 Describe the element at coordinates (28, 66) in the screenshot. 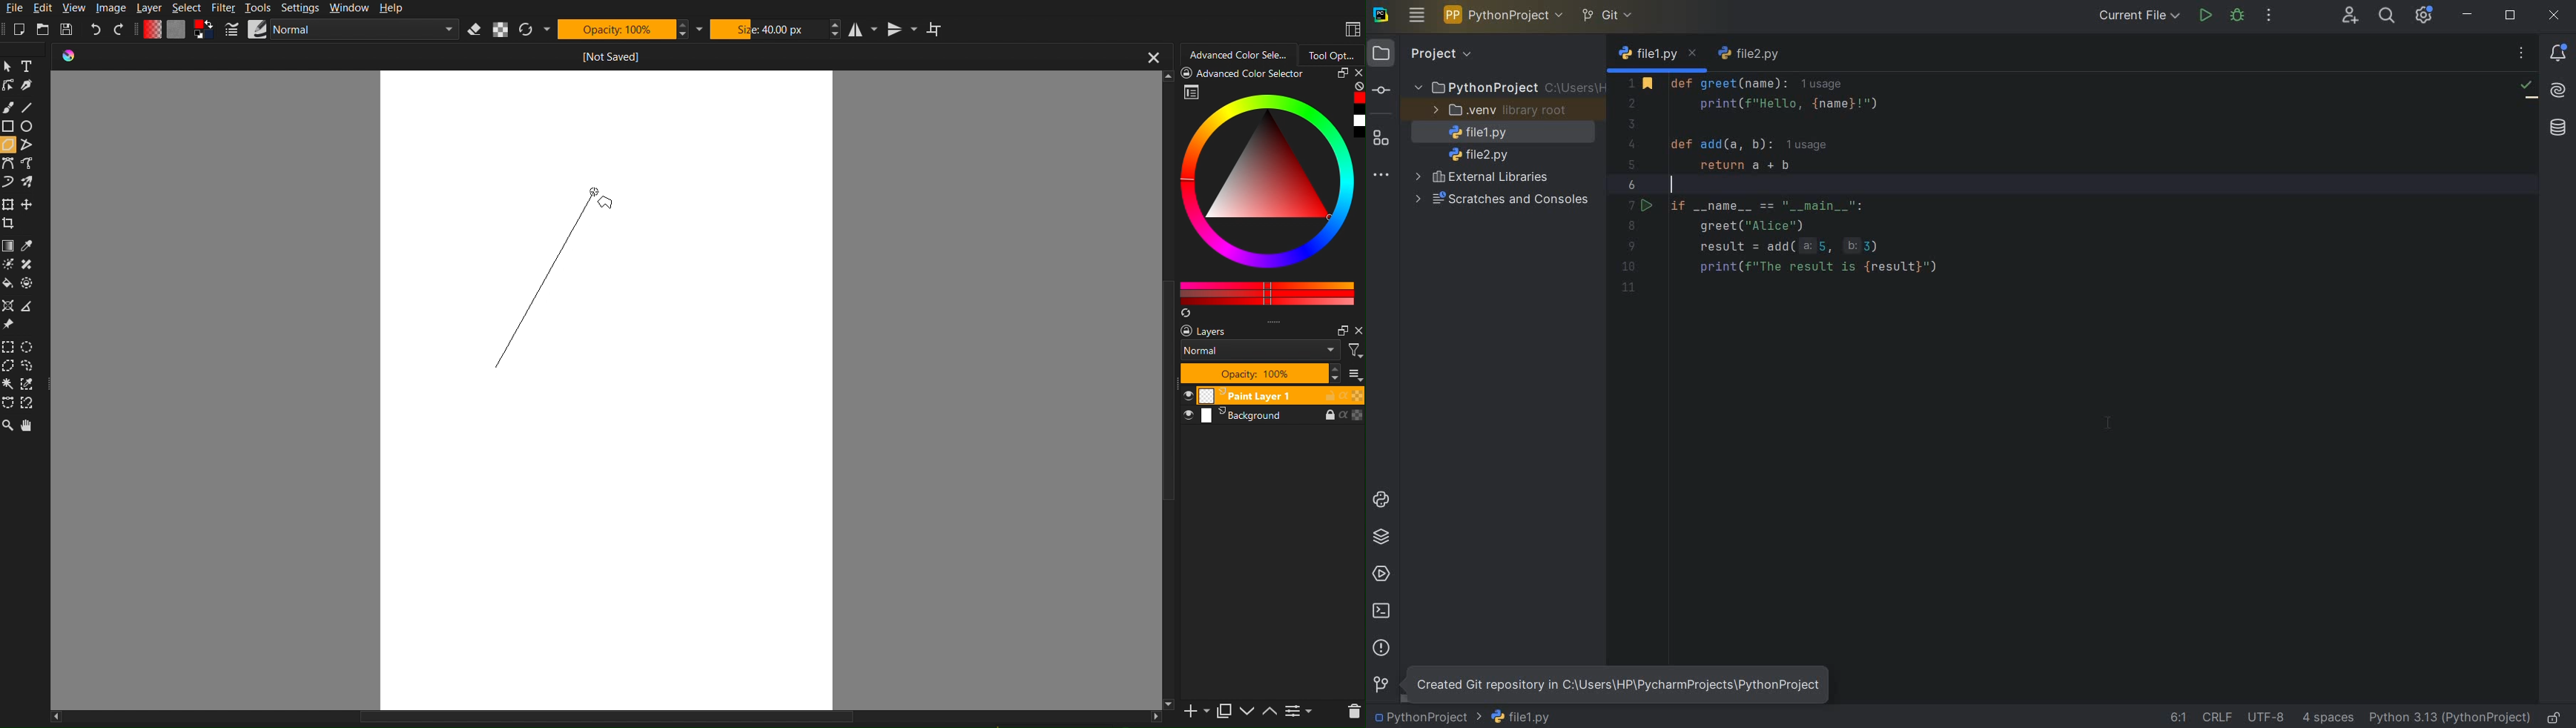

I see `Text` at that location.